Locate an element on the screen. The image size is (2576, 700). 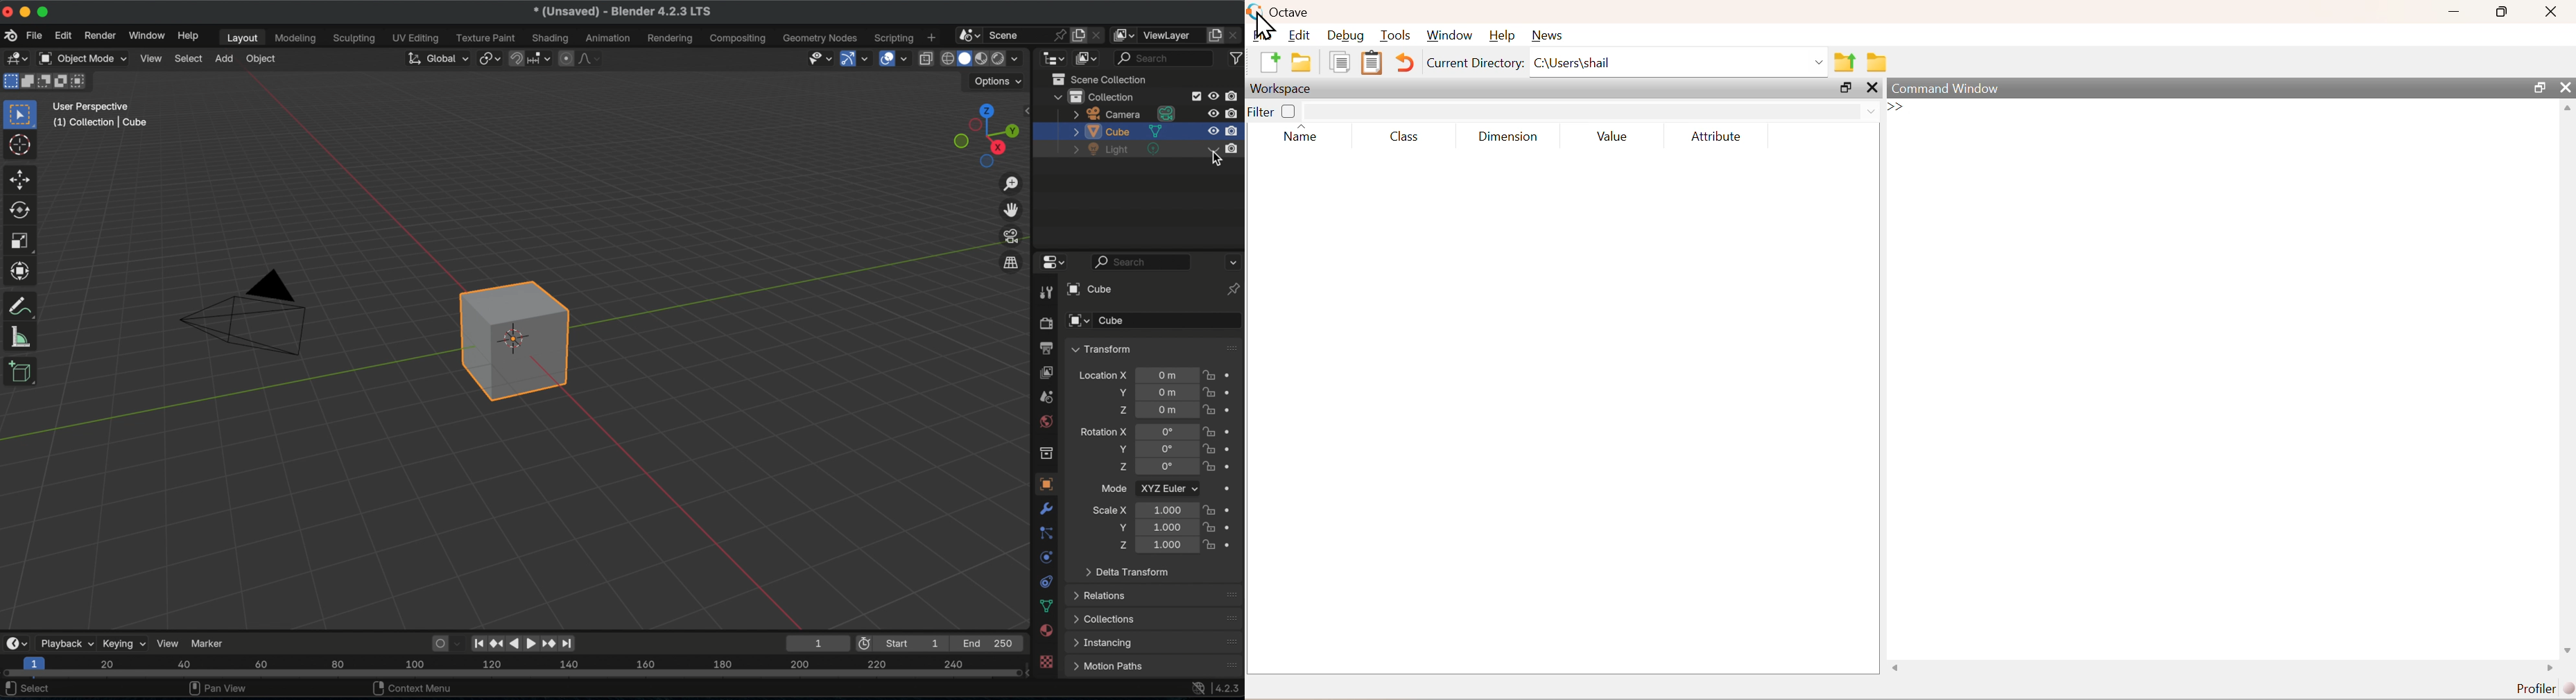
render is located at coordinates (101, 35).